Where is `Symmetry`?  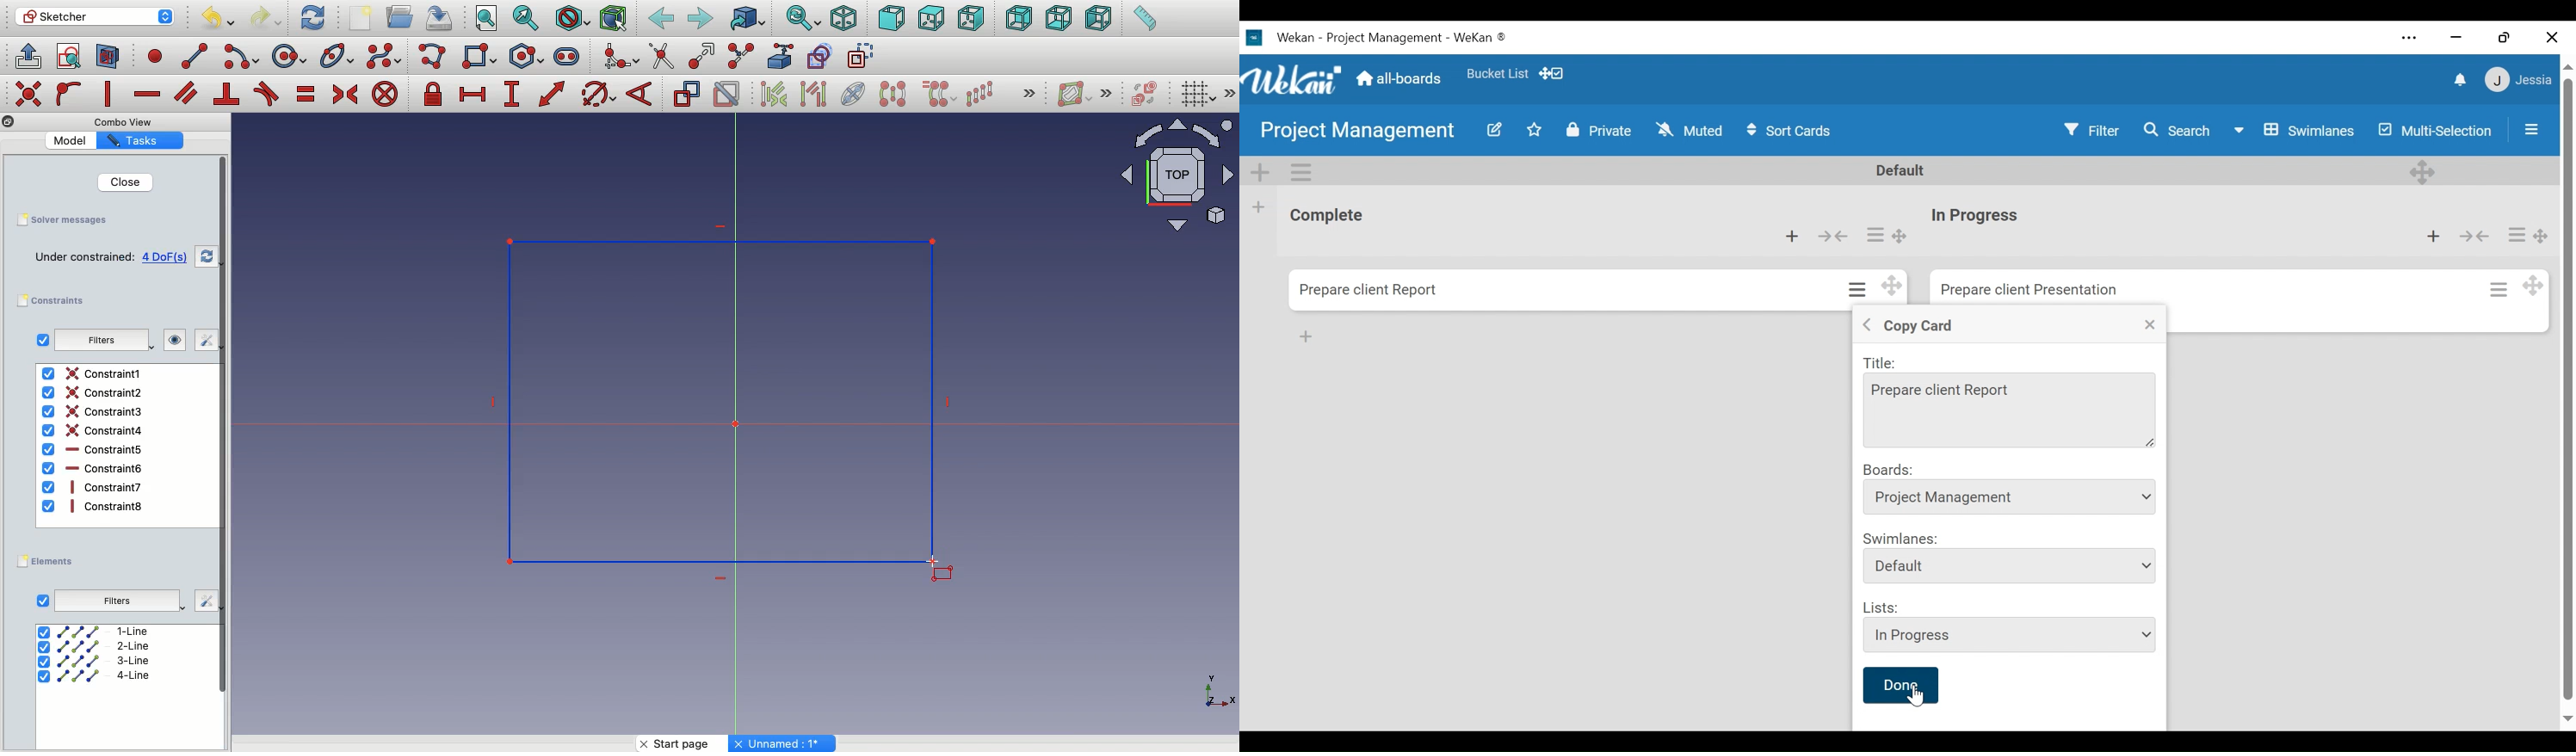
Symmetry is located at coordinates (892, 94).